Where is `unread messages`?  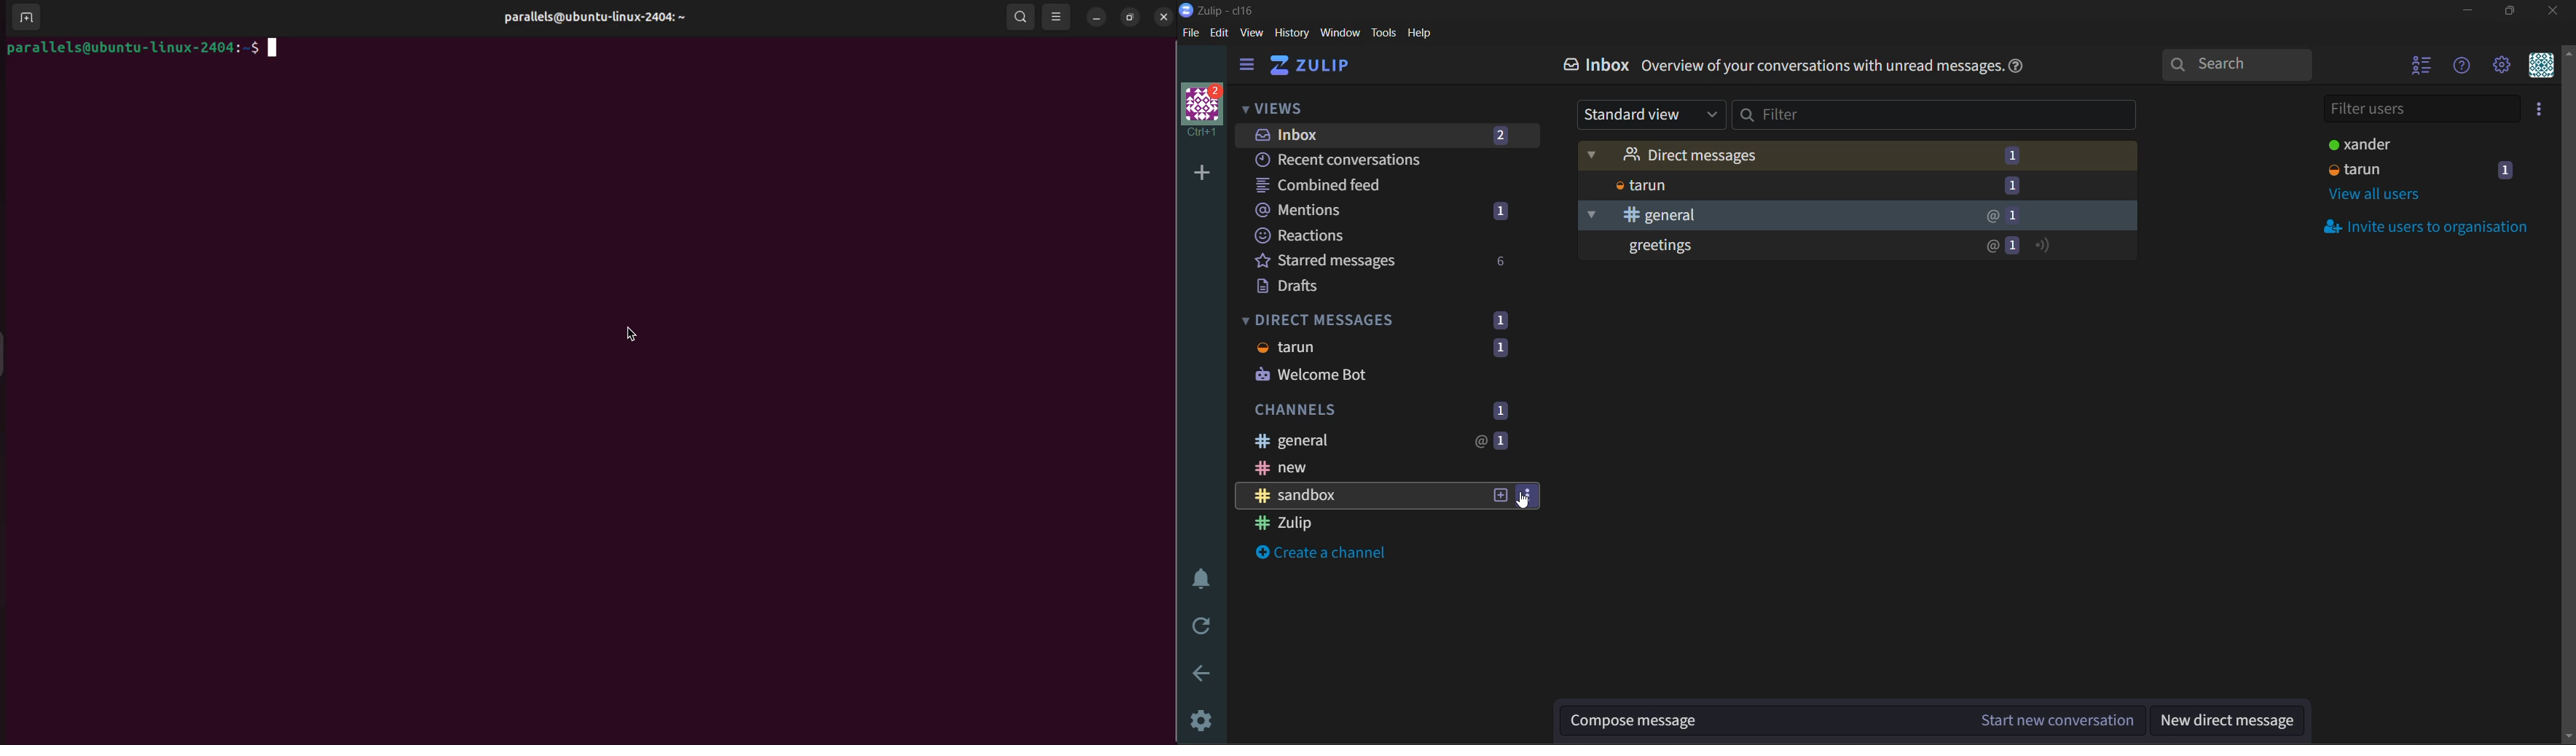
unread messages is located at coordinates (1859, 248).